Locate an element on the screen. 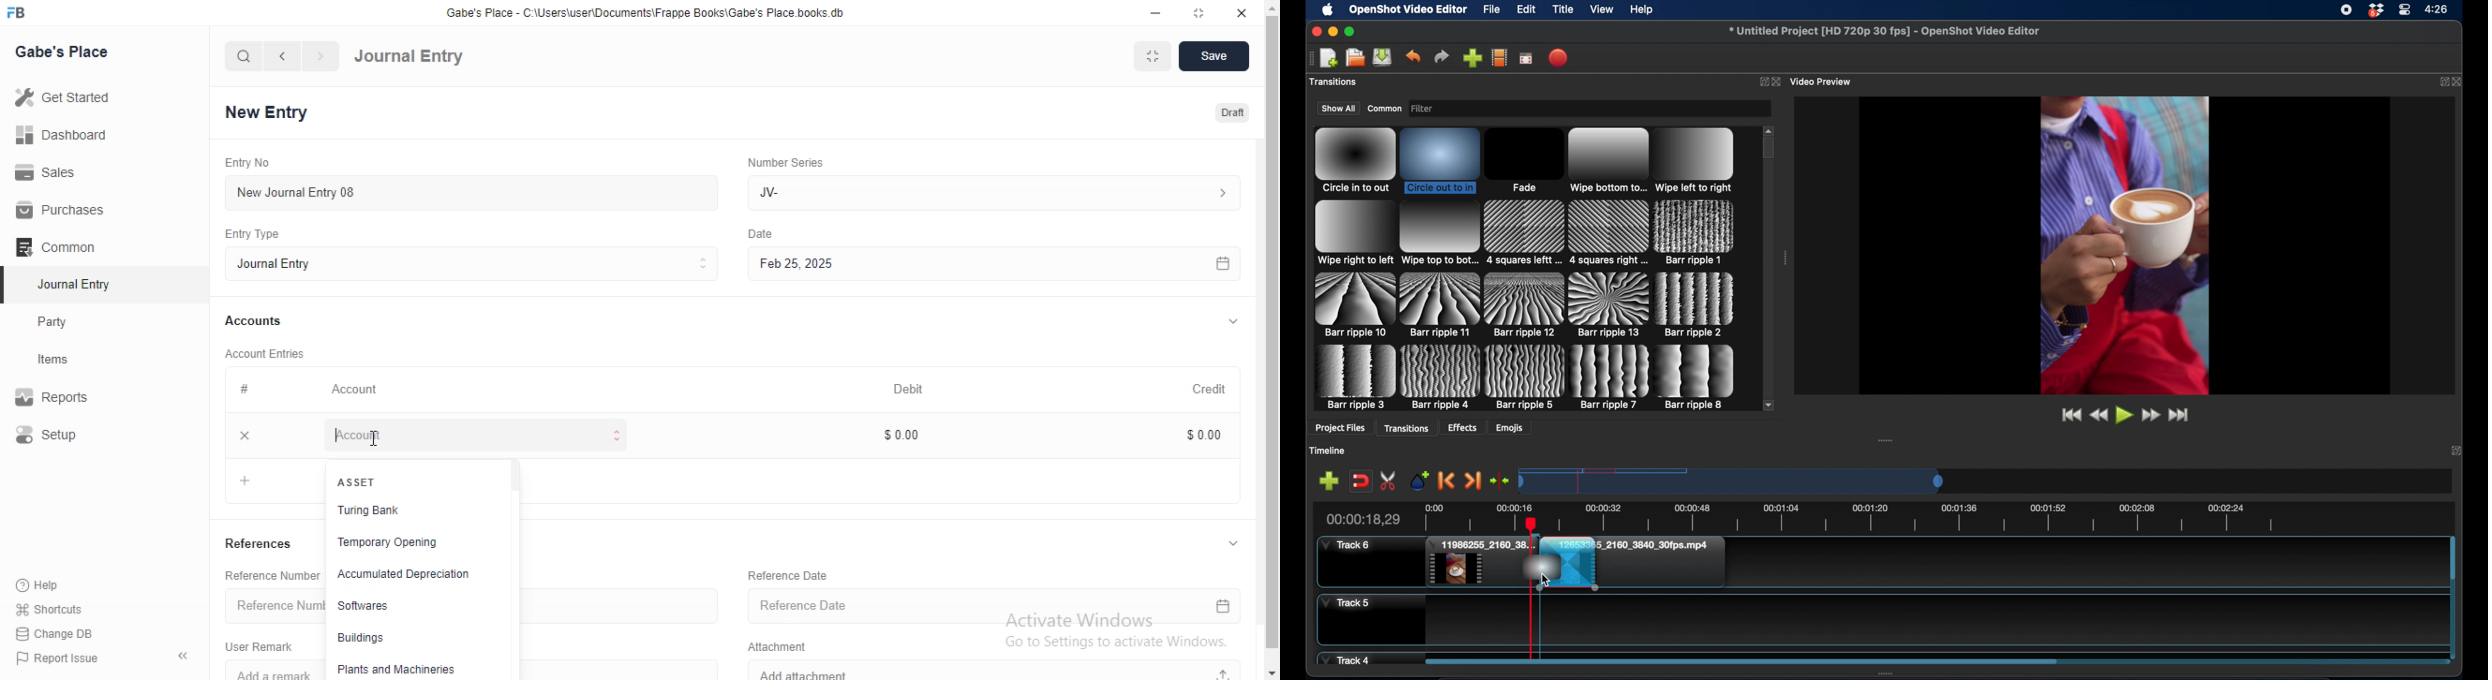 This screenshot has width=2492, height=700. maximize is located at coordinates (1350, 31).